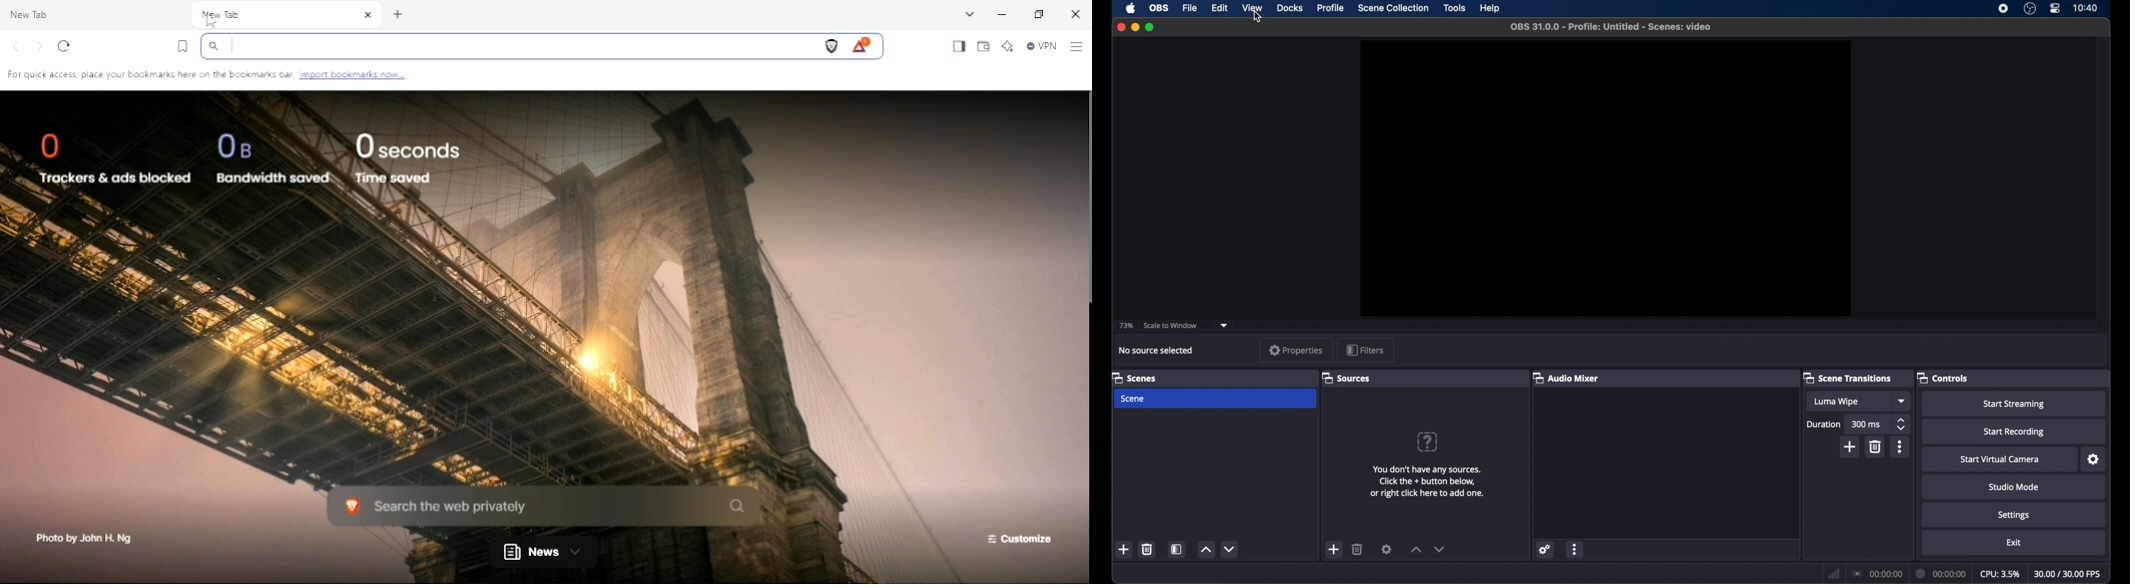  Describe the element at coordinates (2003, 8) in the screenshot. I see `screen recorder icon` at that location.